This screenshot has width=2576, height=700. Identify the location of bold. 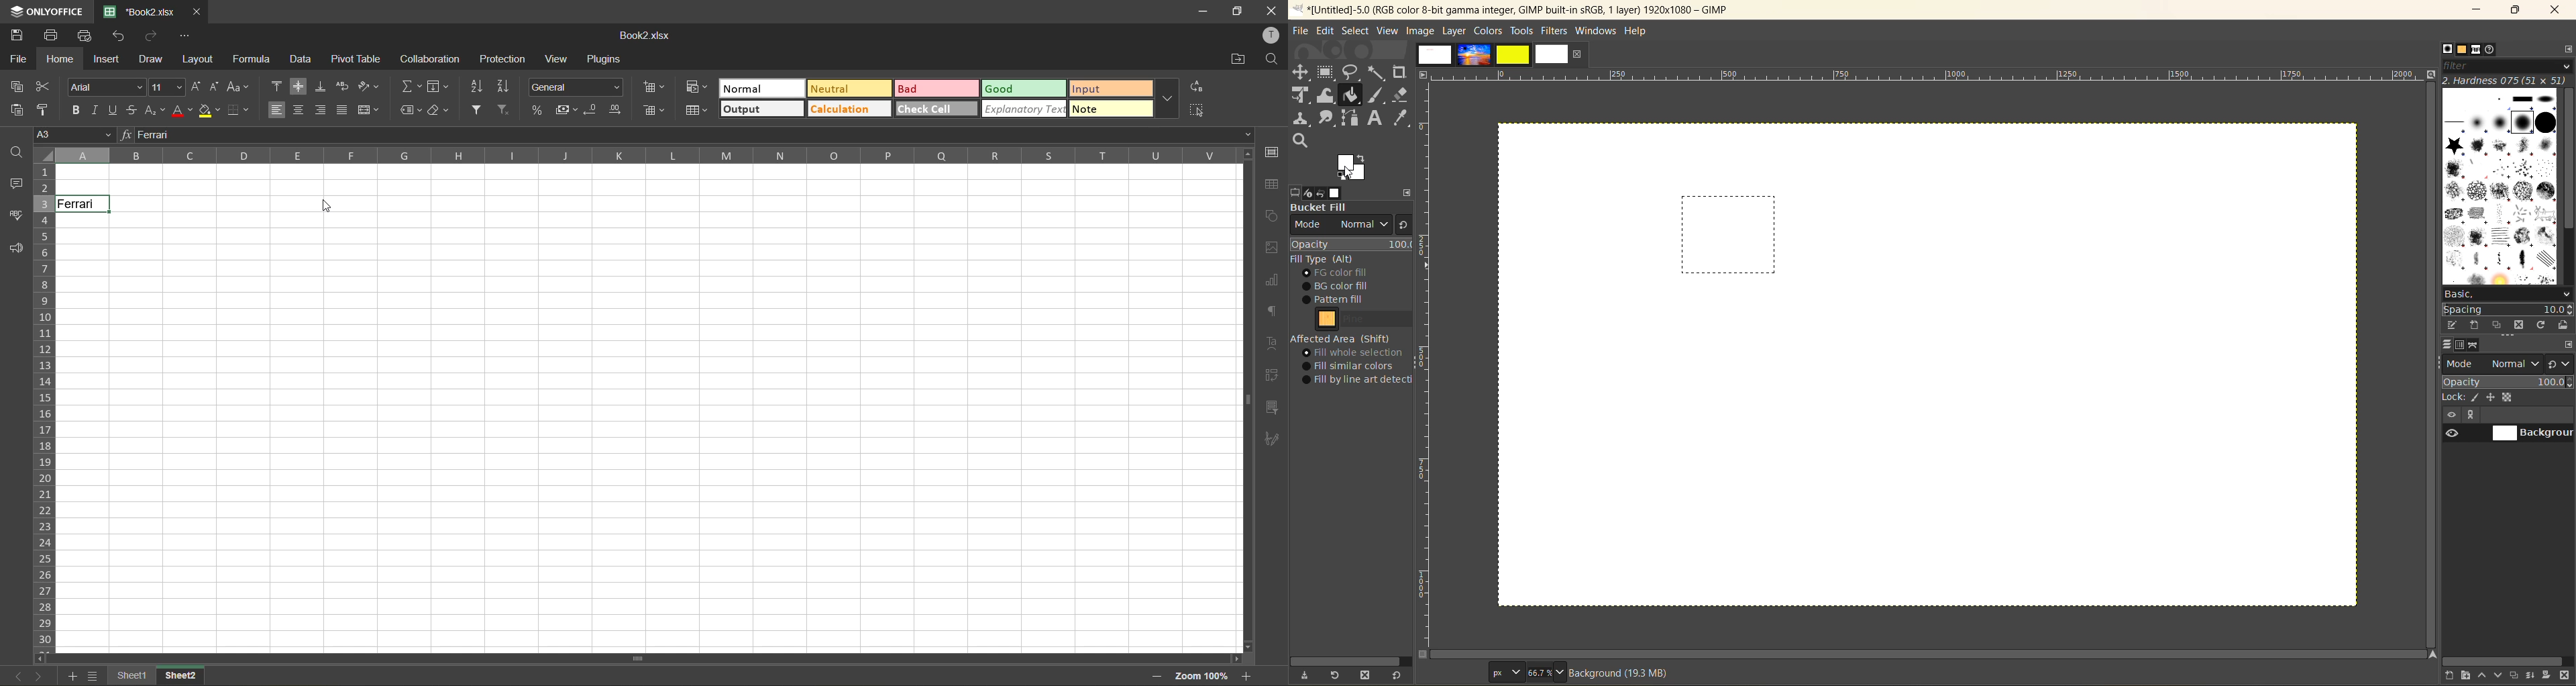
(74, 110).